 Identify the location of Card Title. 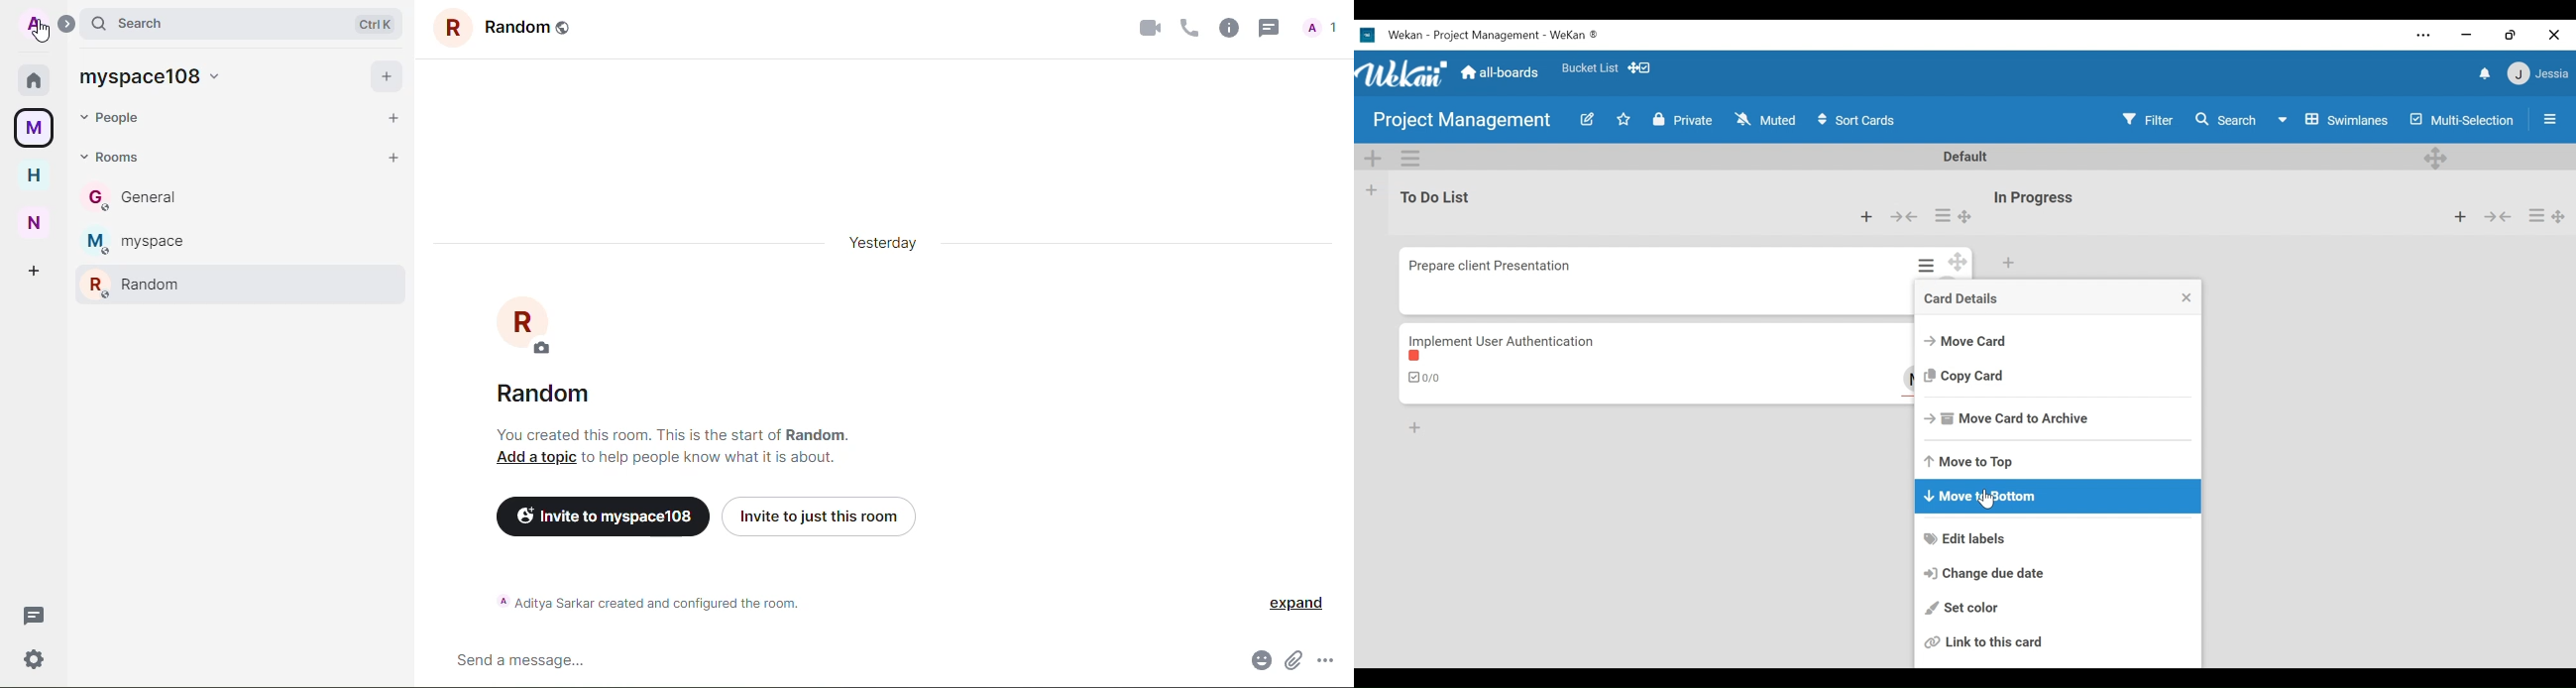
(1494, 266).